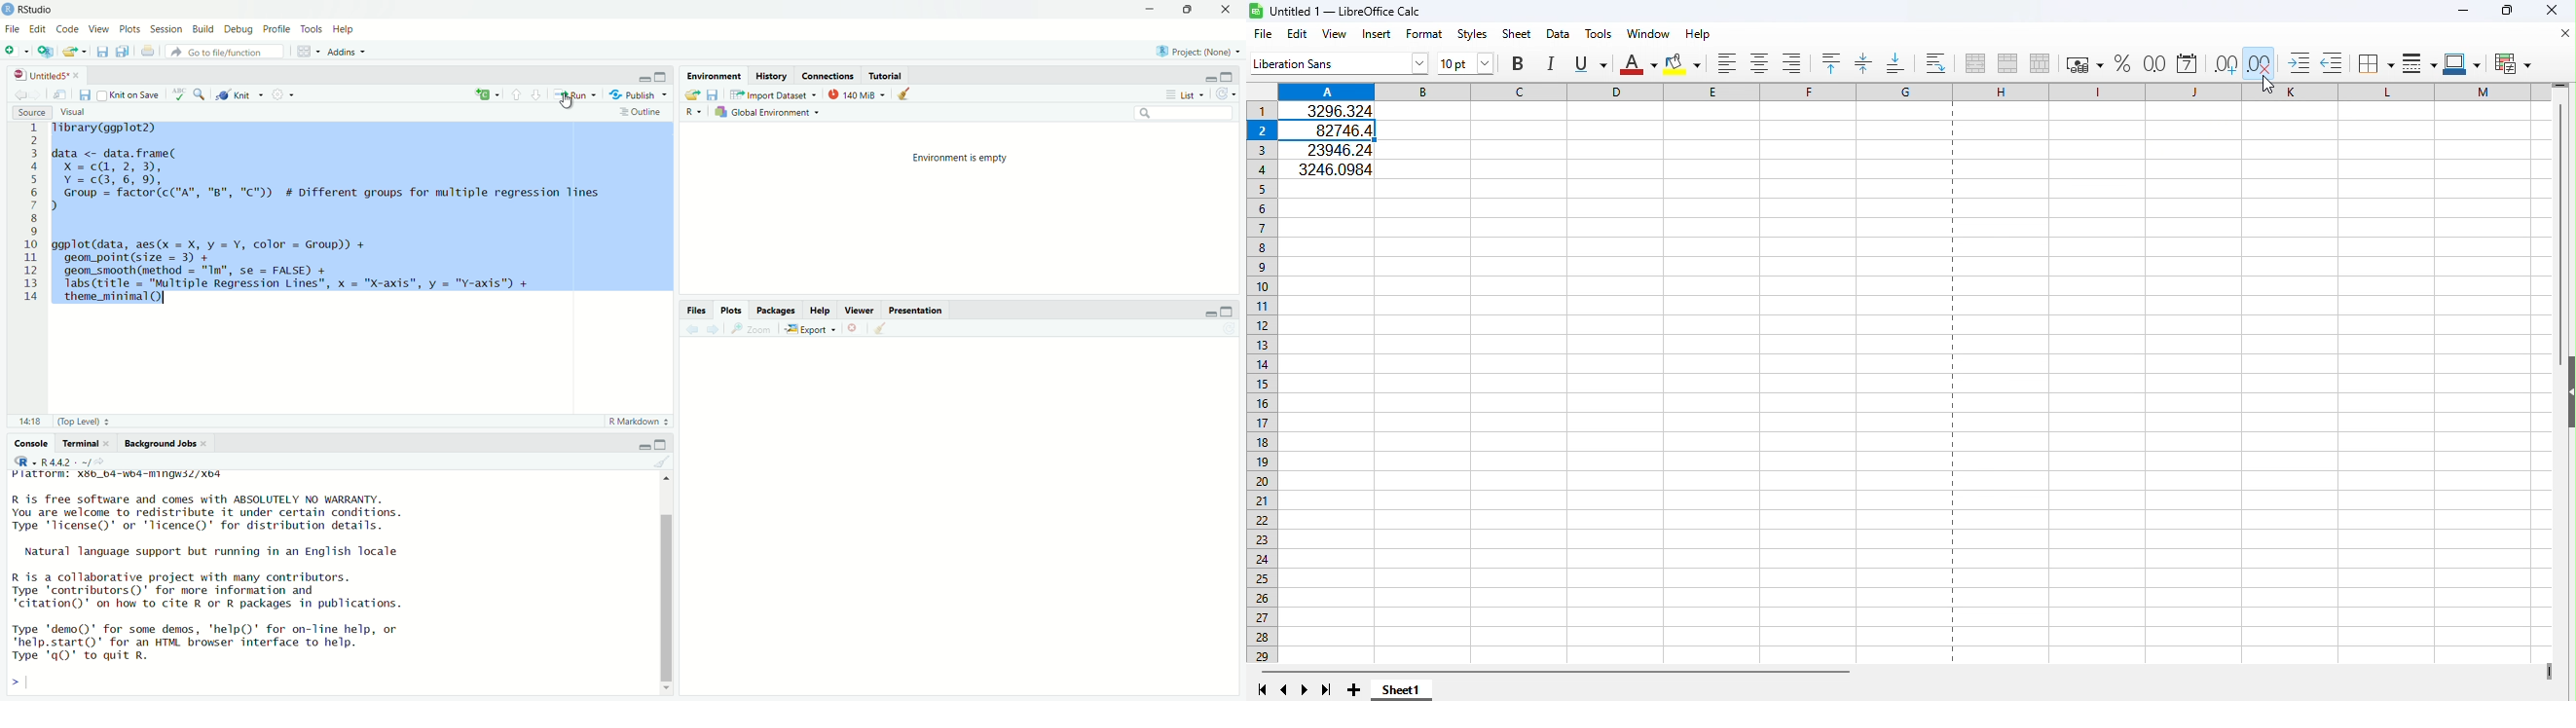 Image resolution: width=2576 pixels, height=728 pixels. What do you see at coordinates (662, 75) in the screenshot?
I see `maximise` at bounding box center [662, 75].